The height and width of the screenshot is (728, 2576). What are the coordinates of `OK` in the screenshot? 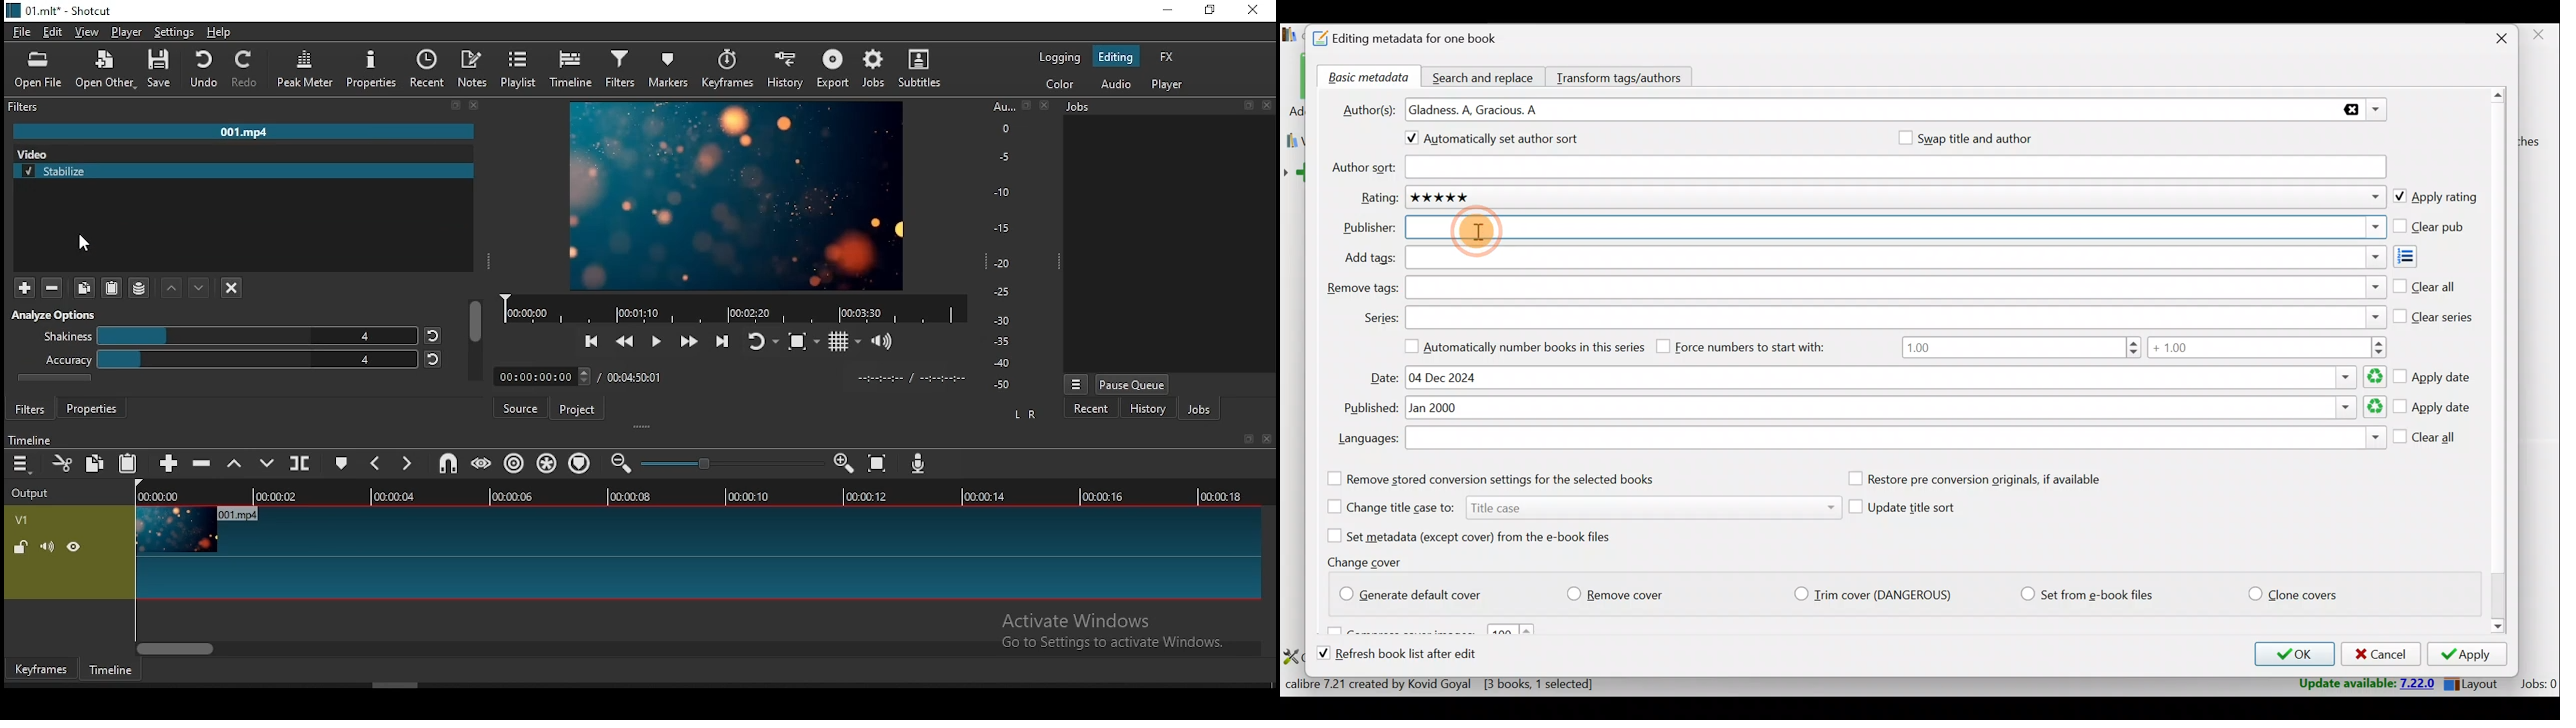 It's located at (2291, 654).